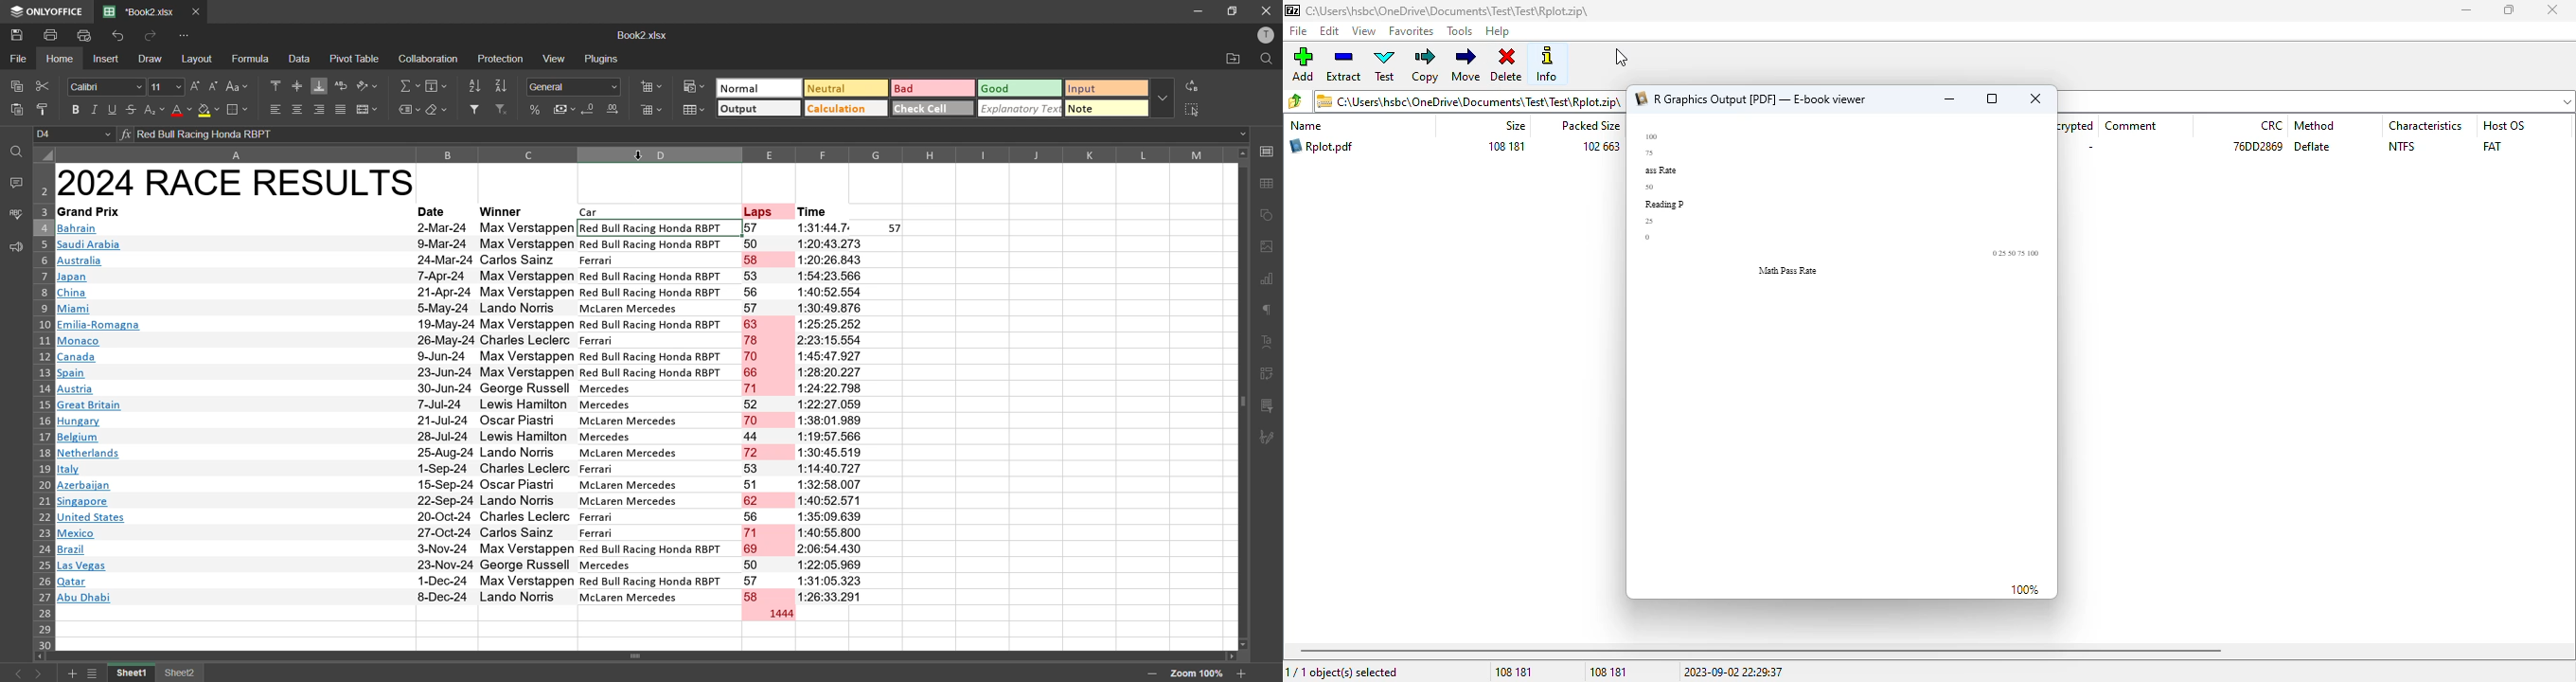  Describe the element at coordinates (2426, 126) in the screenshot. I see `characteristics` at that location.